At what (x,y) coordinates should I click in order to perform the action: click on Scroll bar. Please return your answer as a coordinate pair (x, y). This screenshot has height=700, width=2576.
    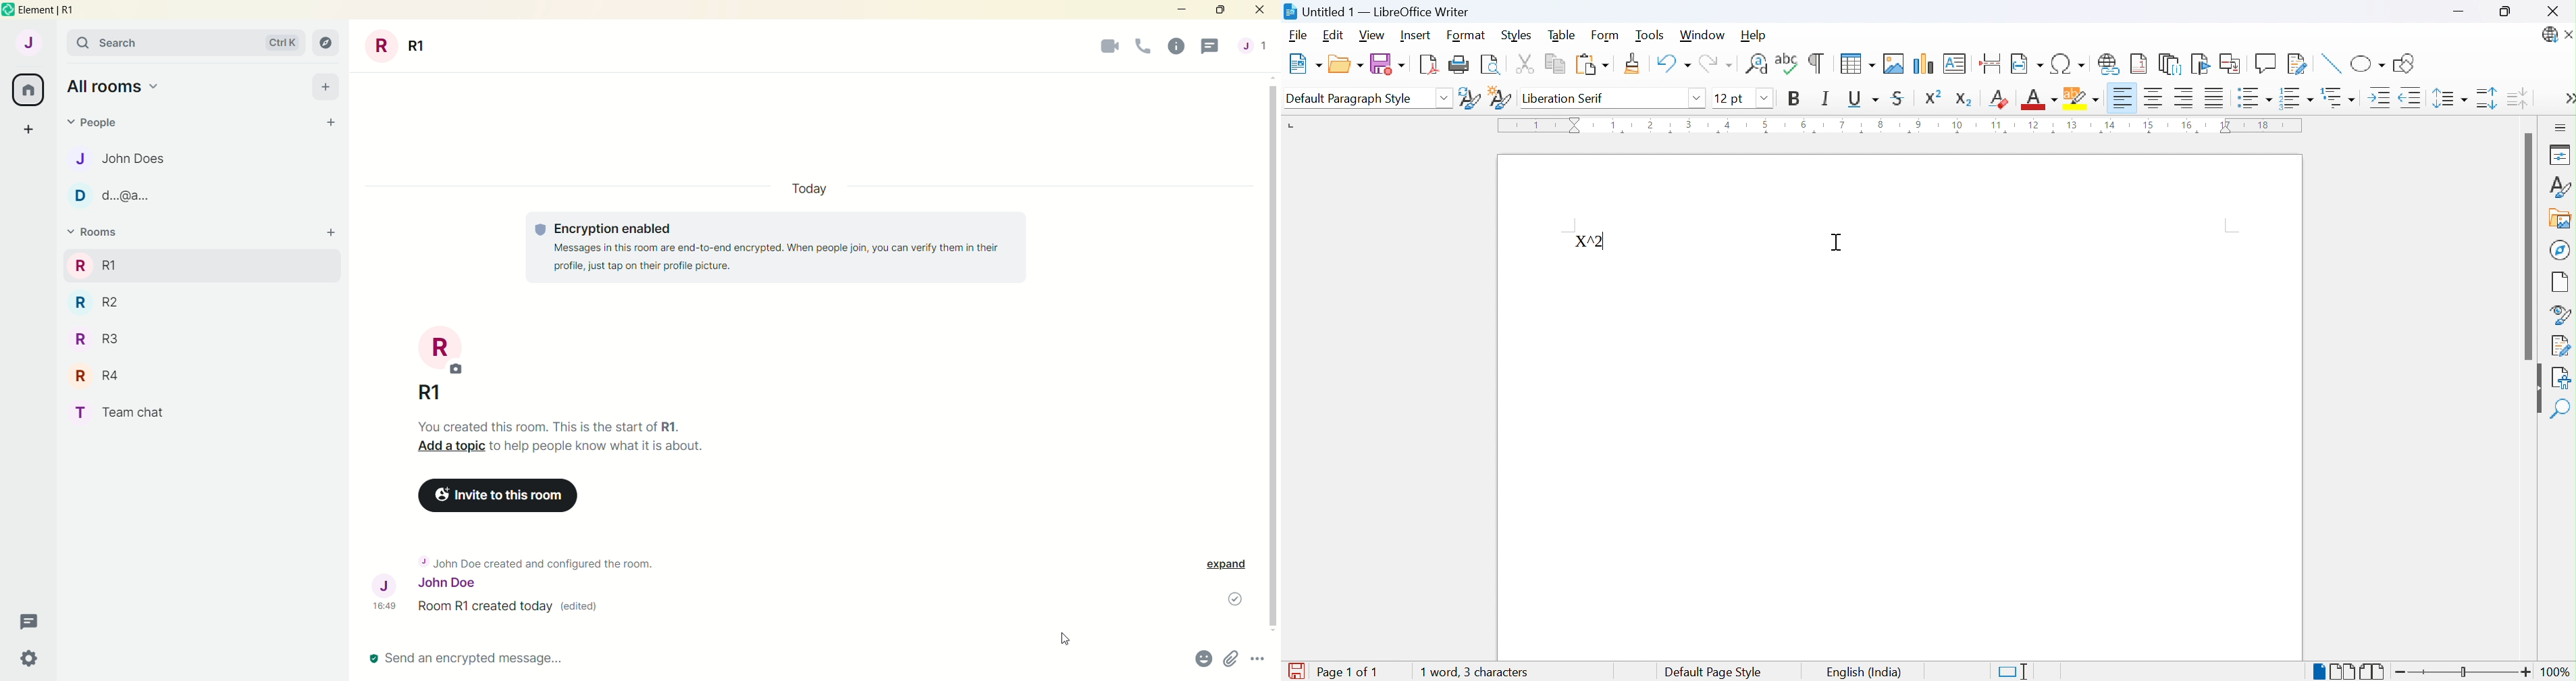
    Looking at the image, I should click on (2530, 244).